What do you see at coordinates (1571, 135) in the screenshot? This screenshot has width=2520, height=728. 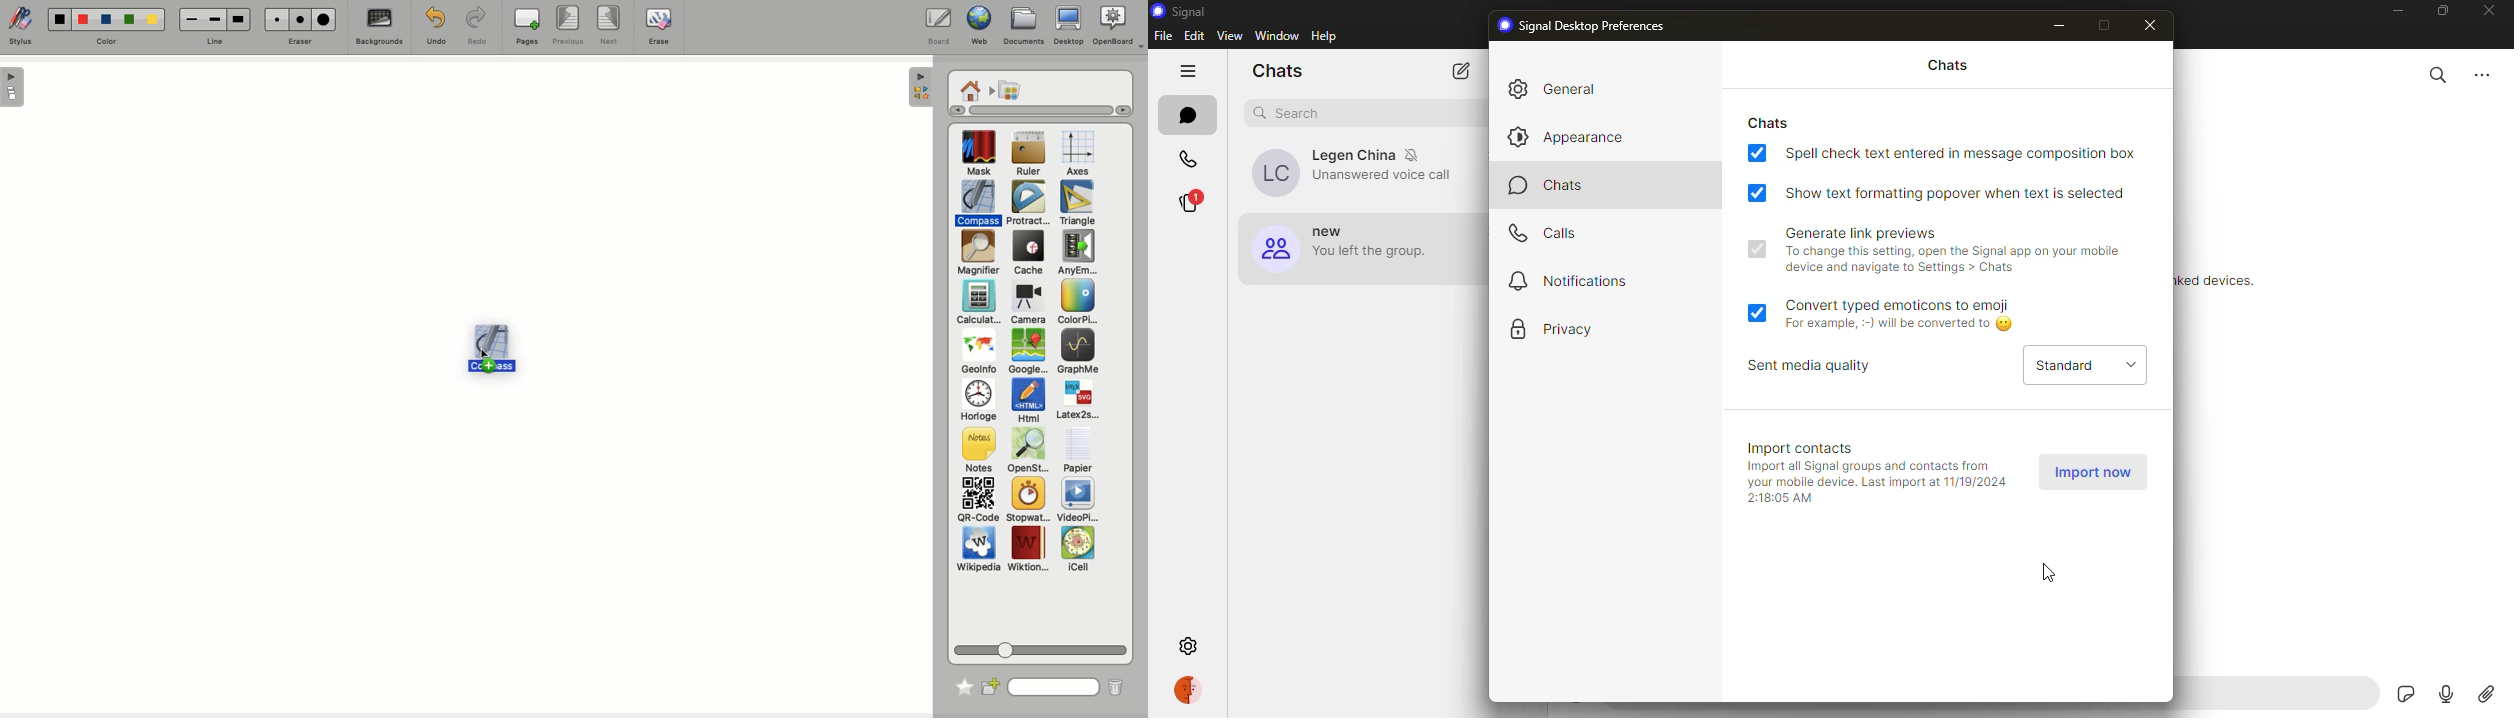 I see `appearance` at bounding box center [1571, 135].